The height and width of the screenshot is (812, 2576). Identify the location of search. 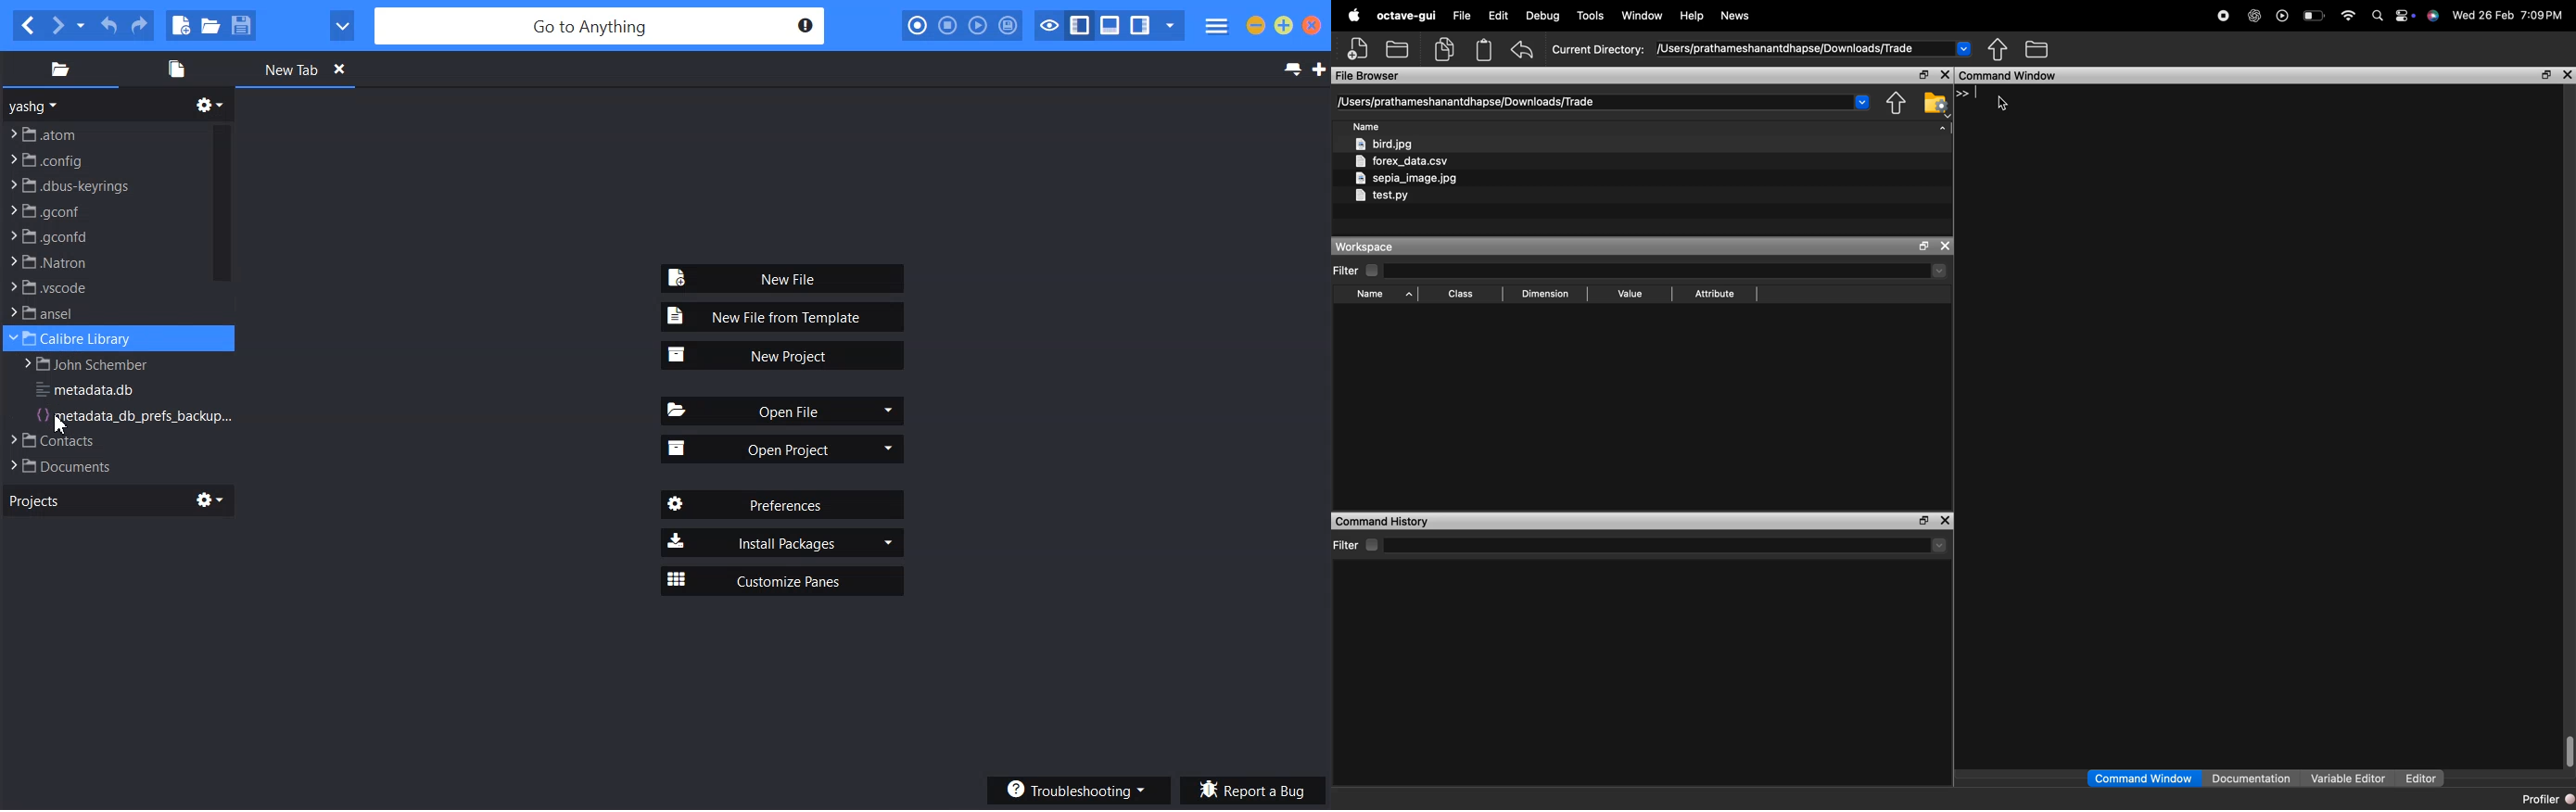
(2379, 17).